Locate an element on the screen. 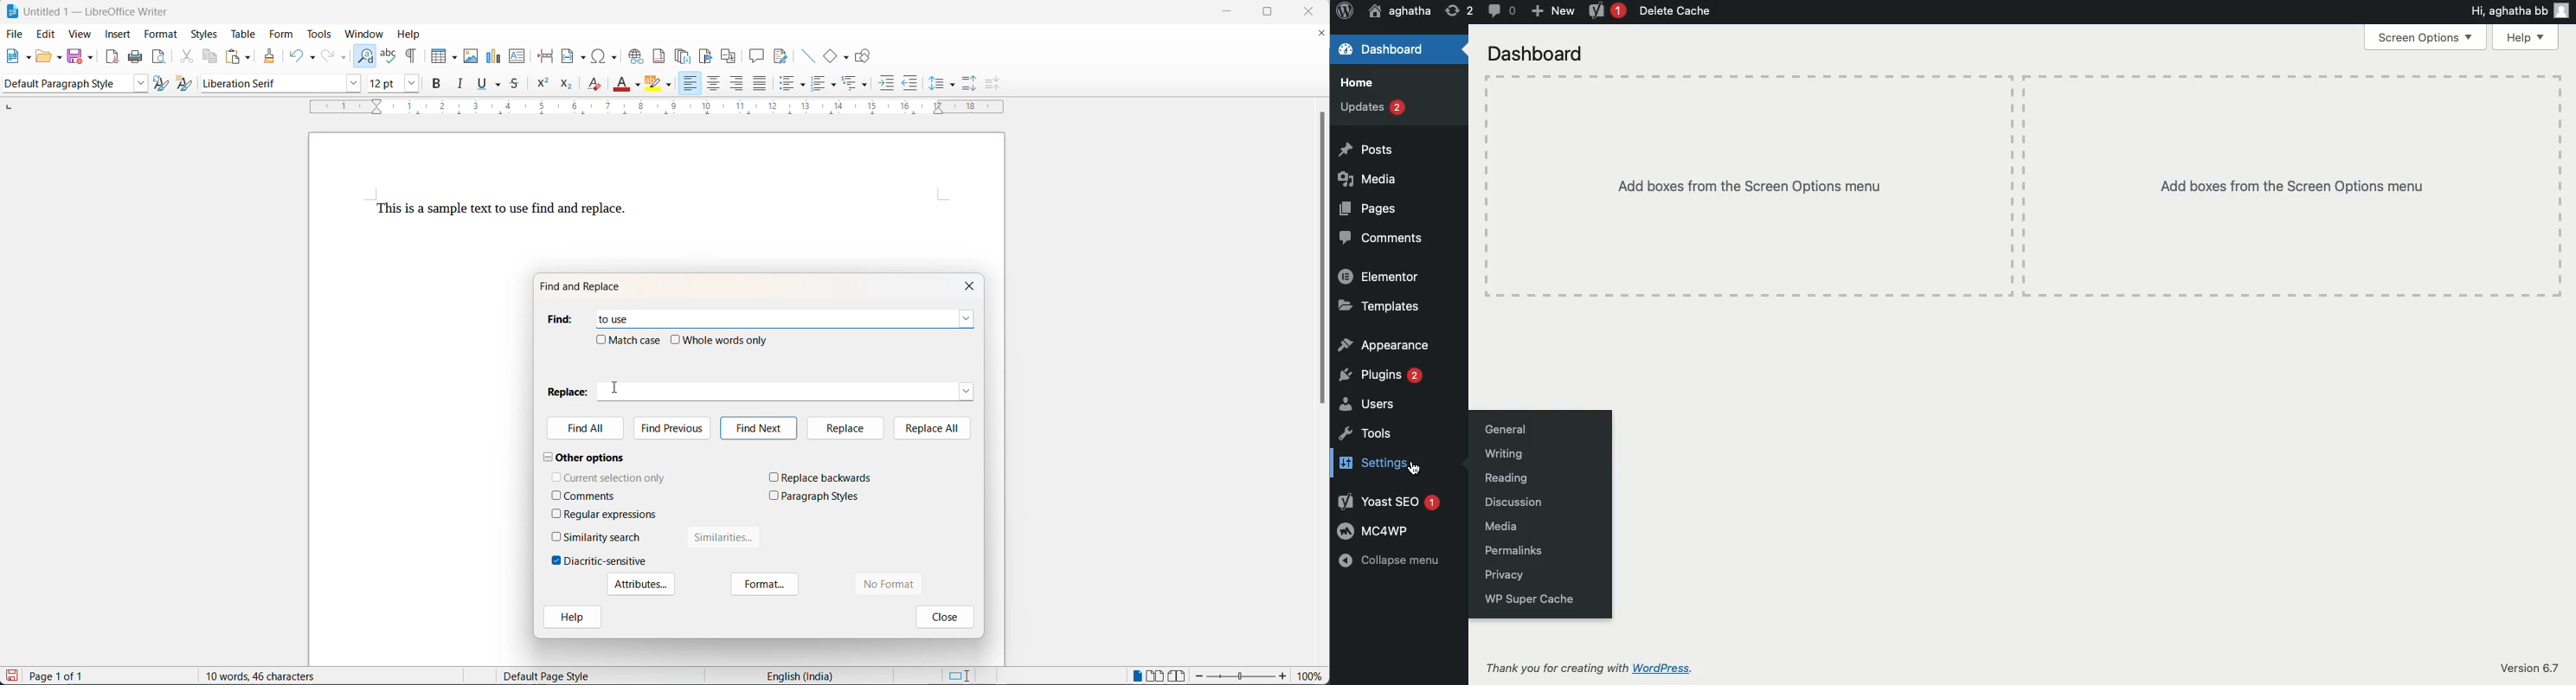  Dashboard is located at coordinates (1382, 51).